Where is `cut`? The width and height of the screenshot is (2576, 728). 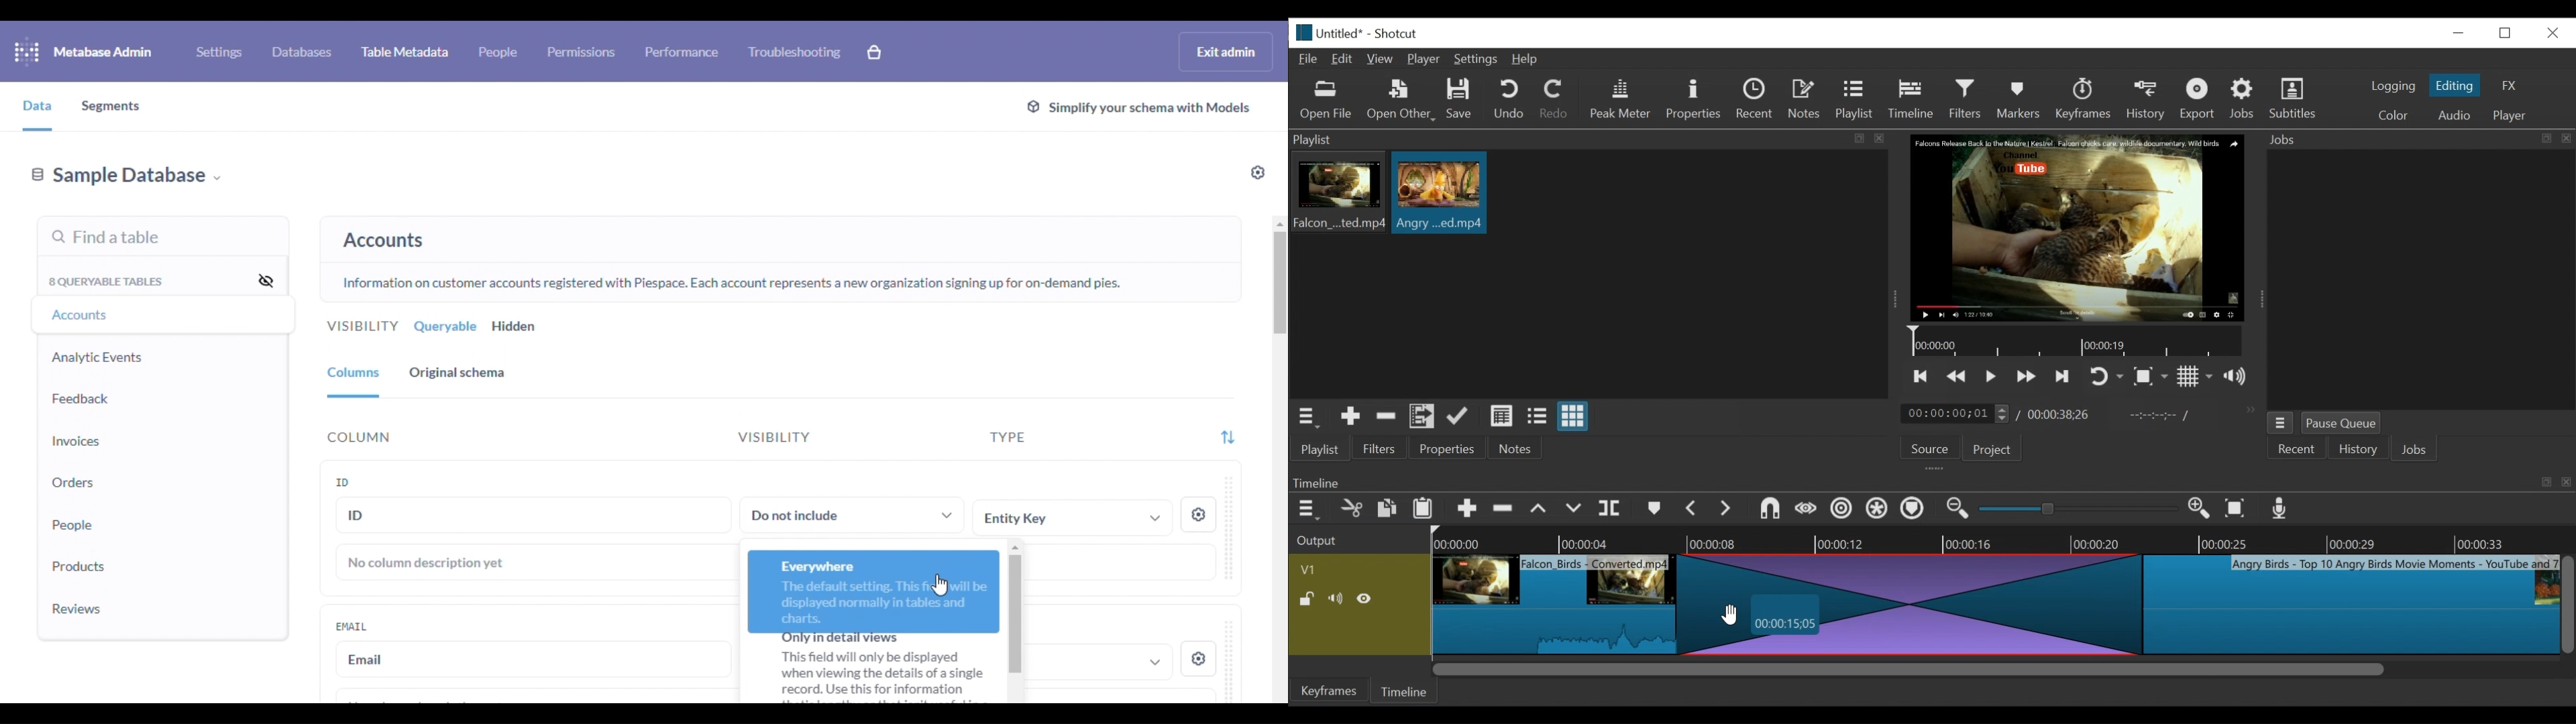 cut is located at coordinates (1350, 509).